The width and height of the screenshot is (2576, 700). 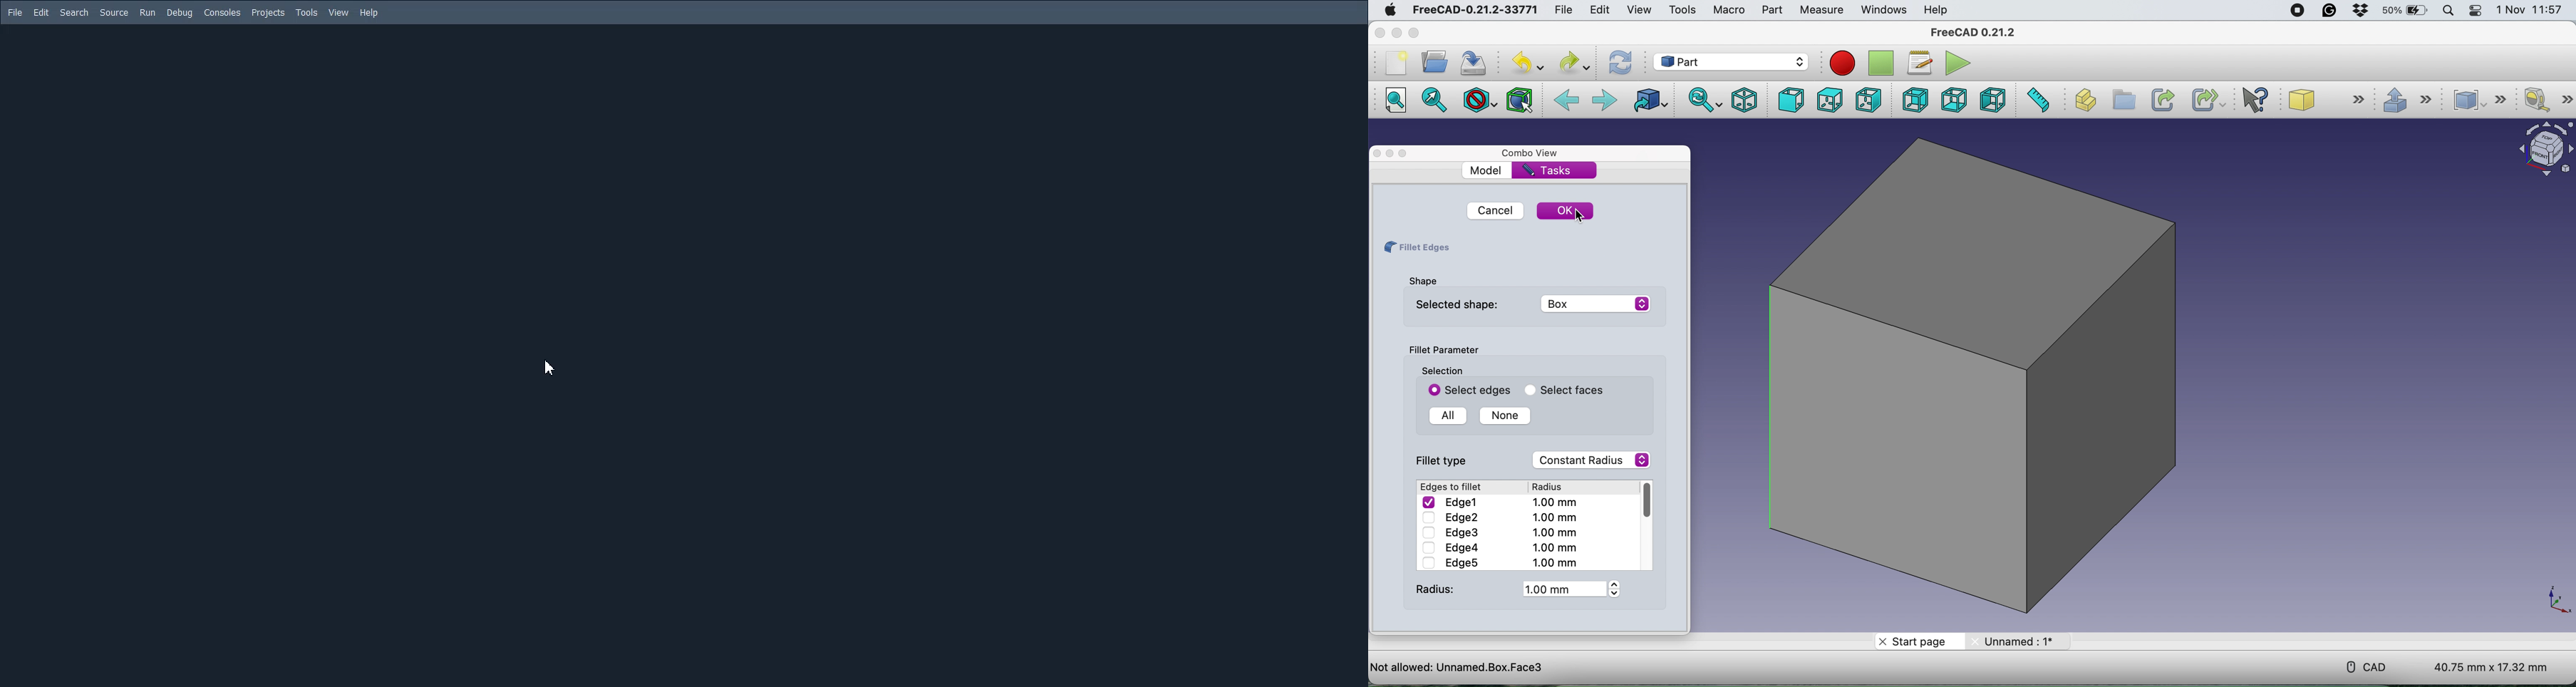 I want to click on maximise, so click(x=1414, y=32).